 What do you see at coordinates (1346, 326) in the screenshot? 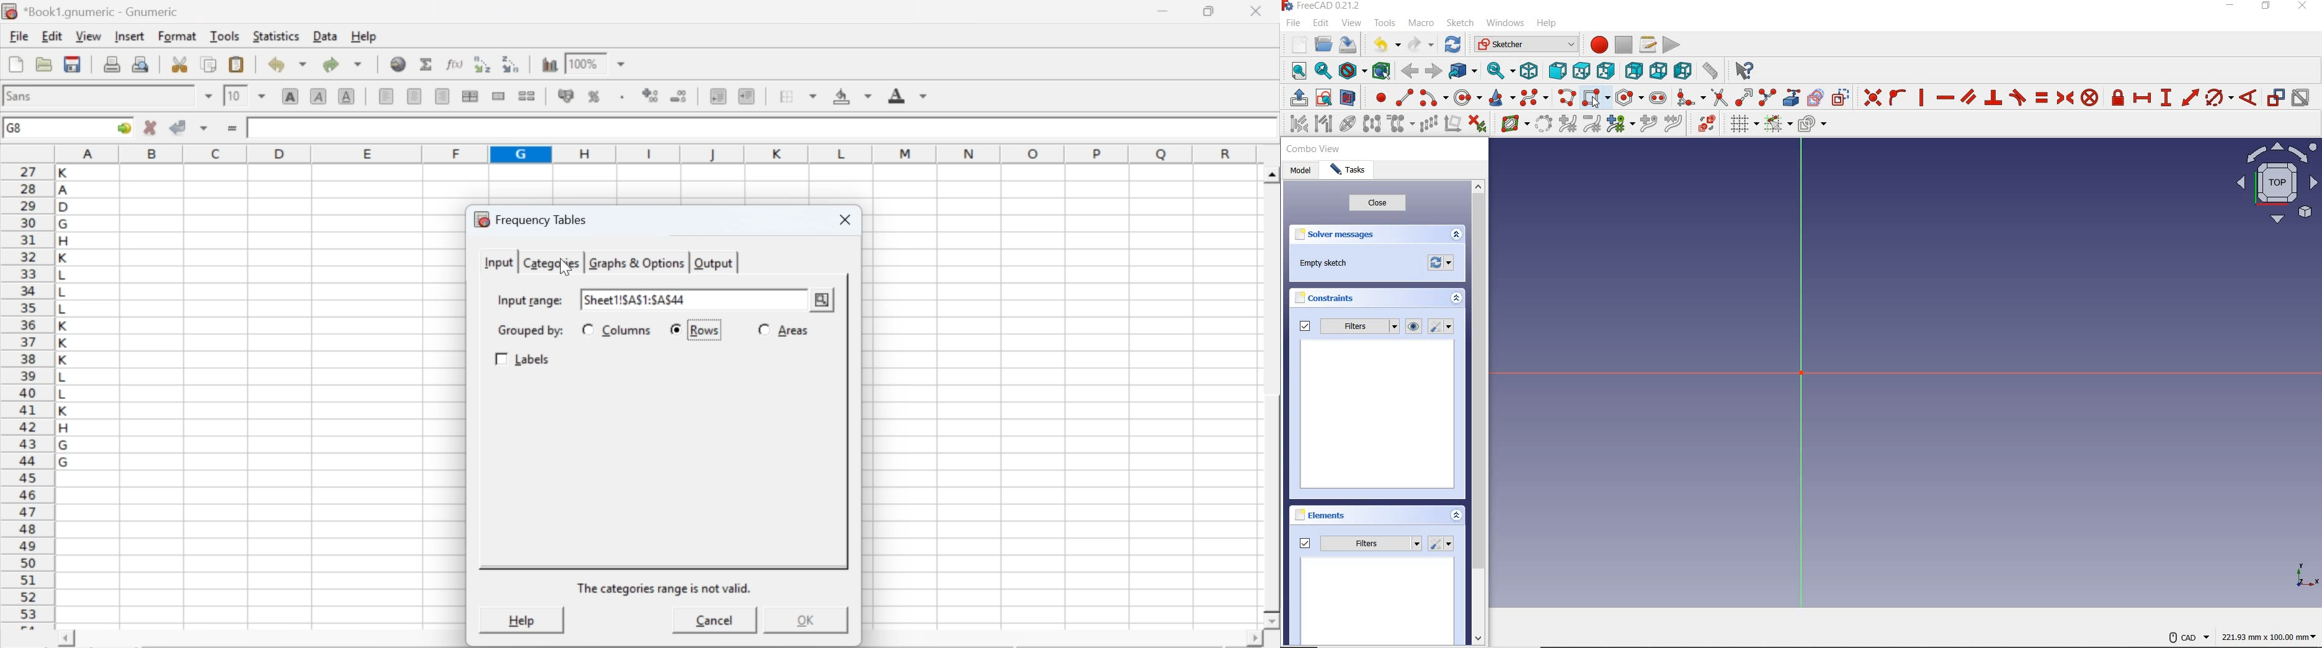
I see `filters` at bounding box center [1346, 326].